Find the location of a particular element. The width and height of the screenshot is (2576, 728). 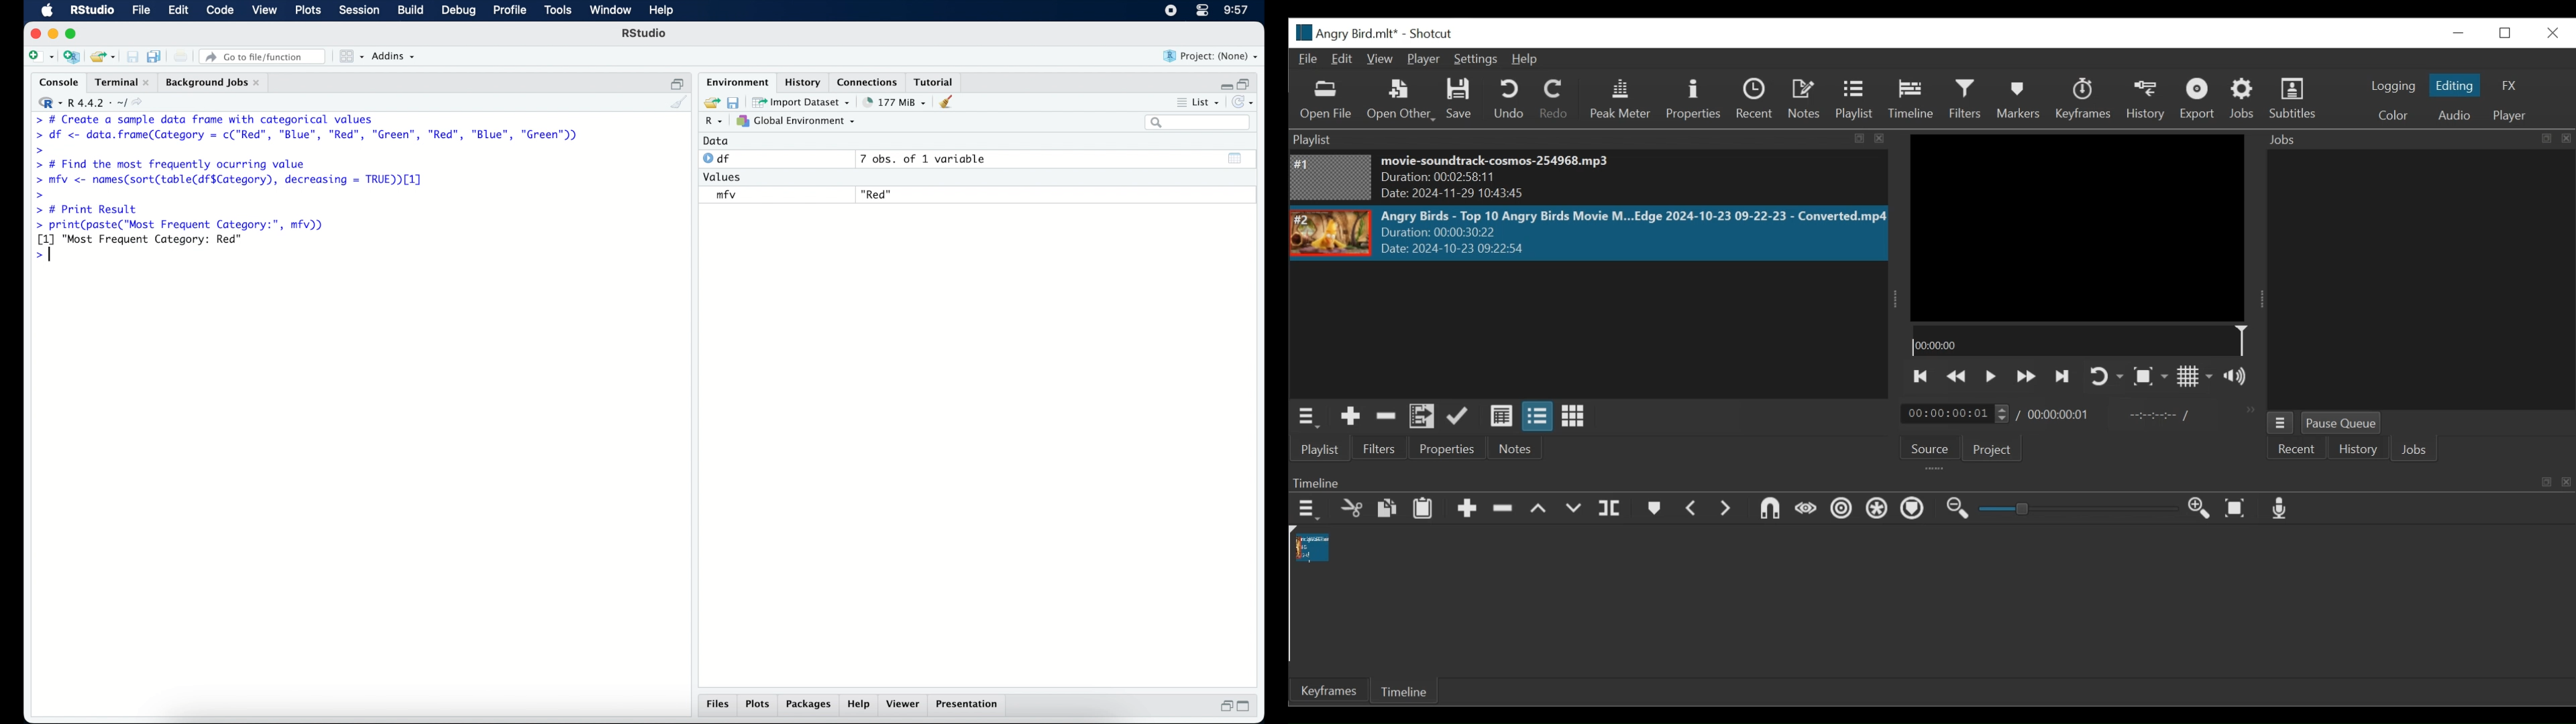

tutorial is located at coordinates (936, 81).